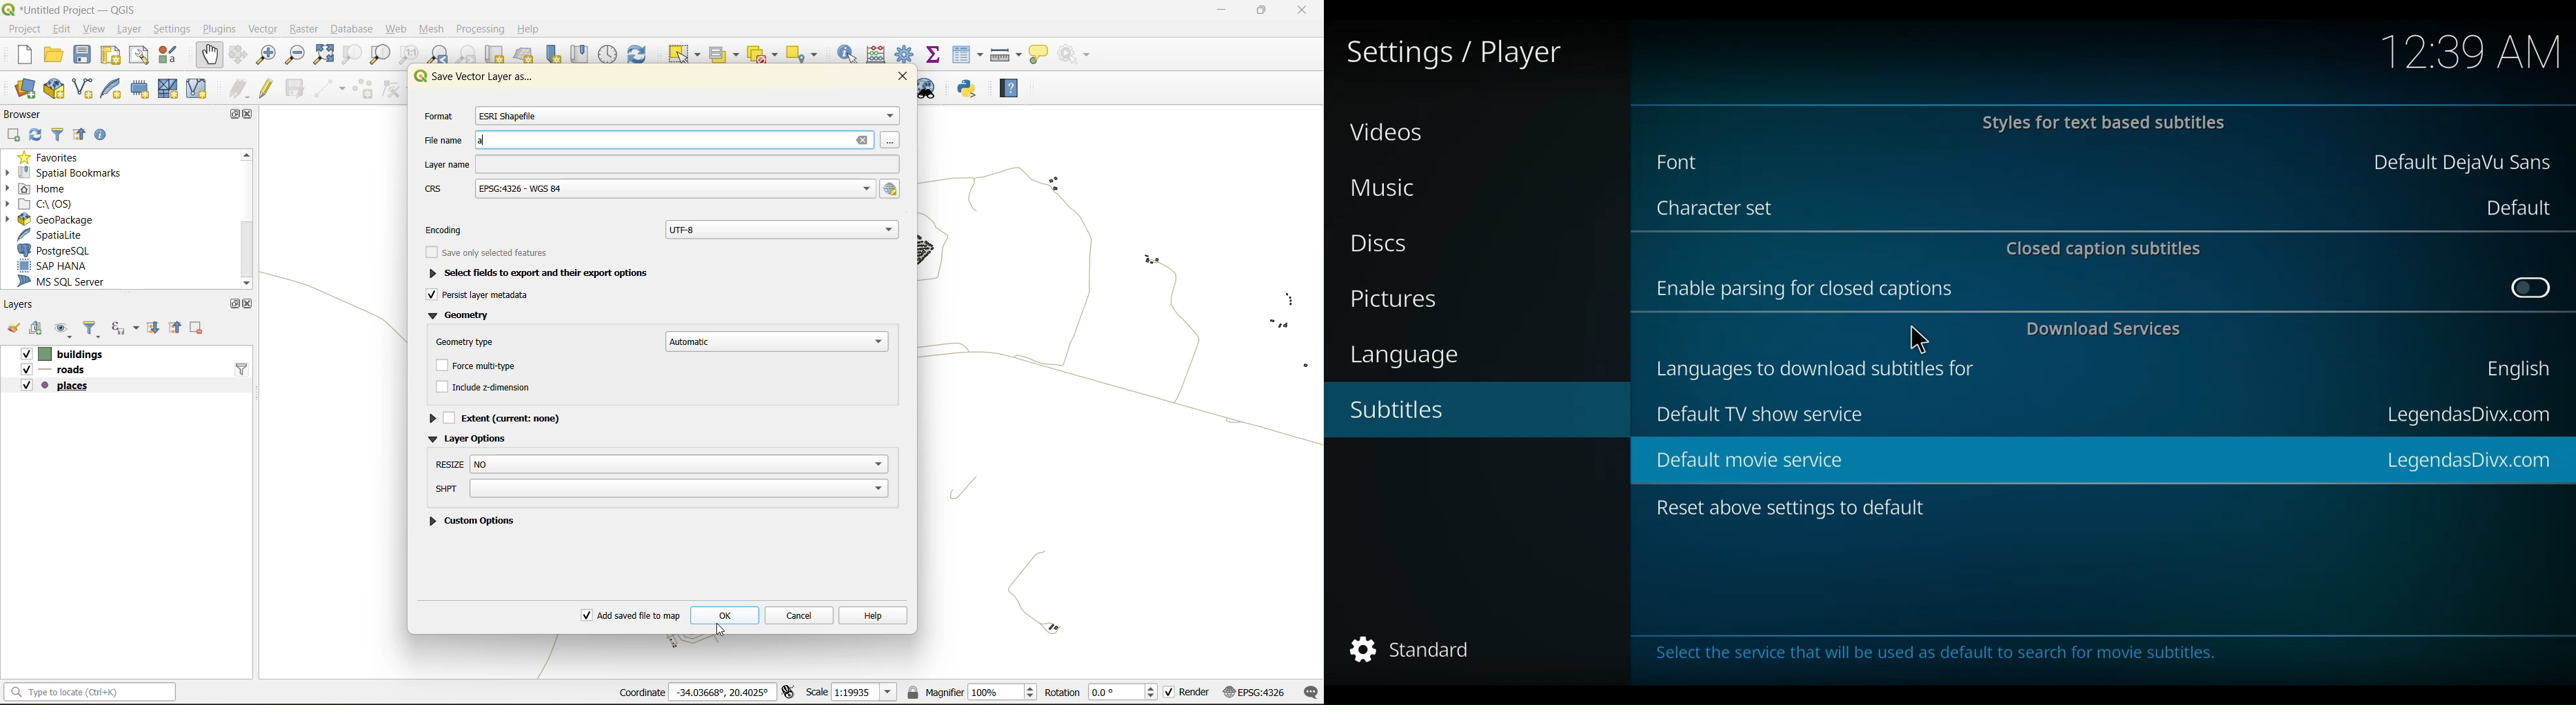  What do you see at coordinates (241, 54) in the screenshot?
I see `pan selection` at bounding box center [241, 54].